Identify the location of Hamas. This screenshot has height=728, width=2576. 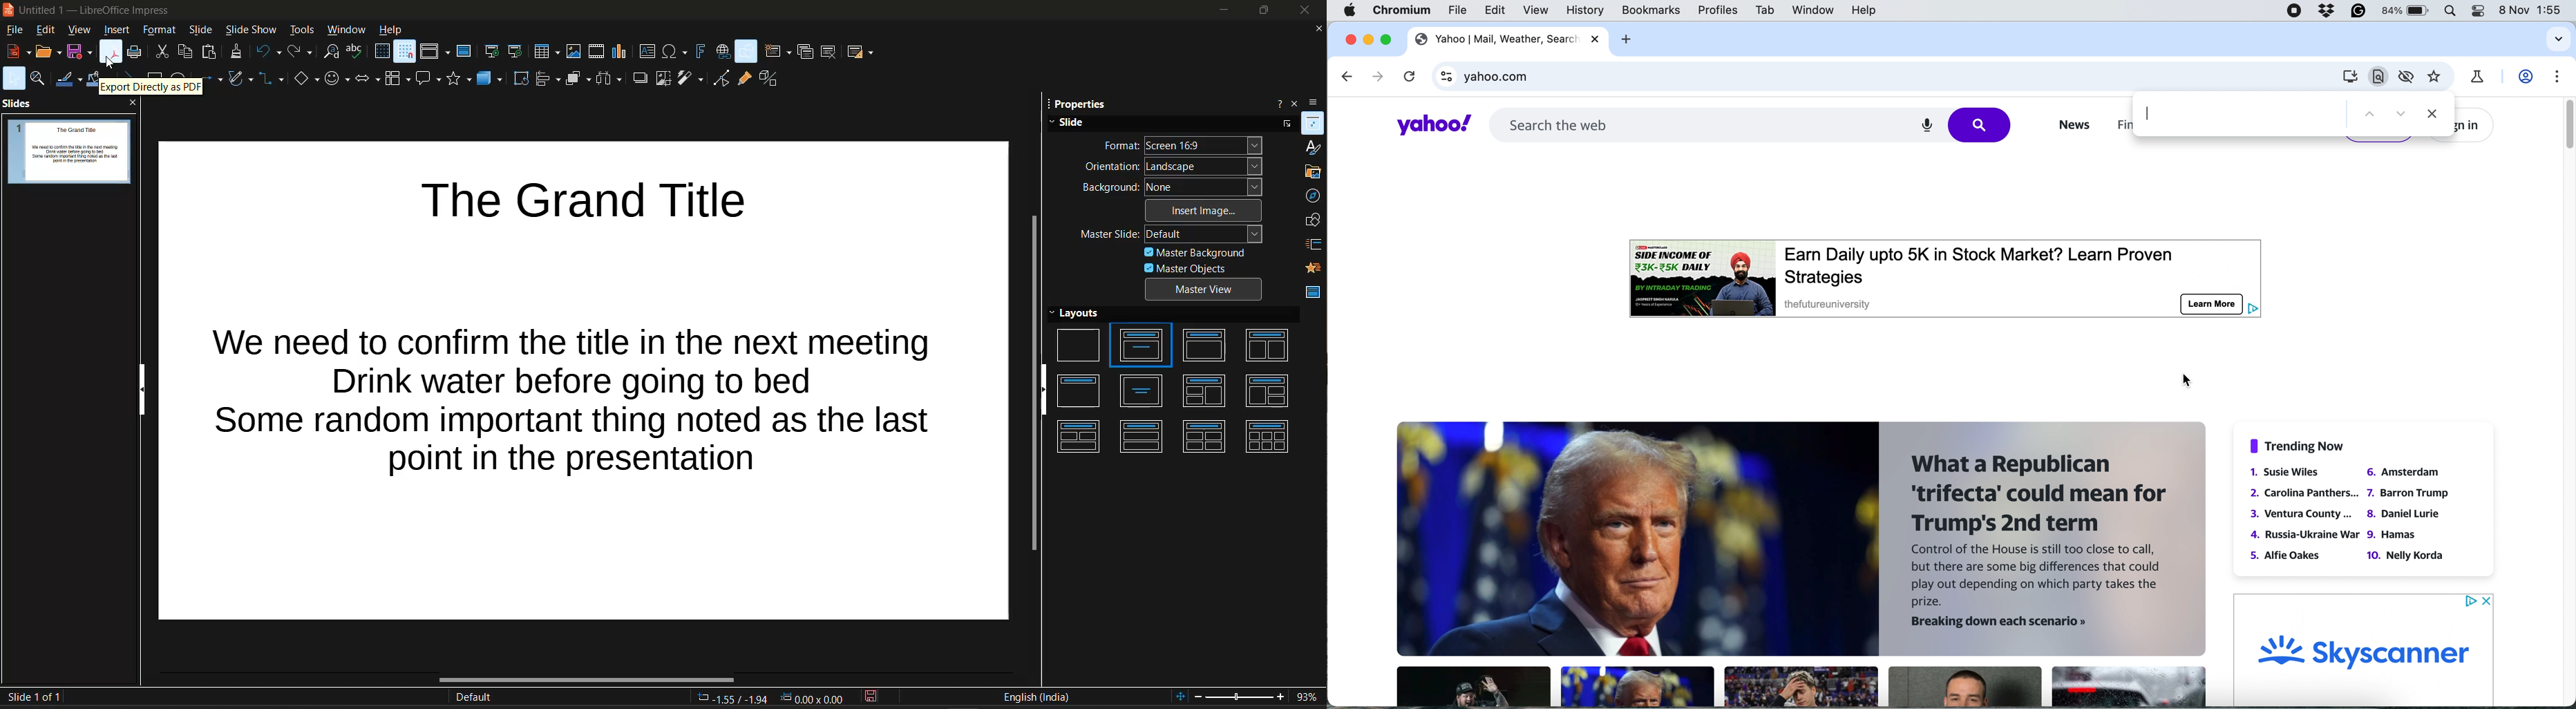
(2393, 536).